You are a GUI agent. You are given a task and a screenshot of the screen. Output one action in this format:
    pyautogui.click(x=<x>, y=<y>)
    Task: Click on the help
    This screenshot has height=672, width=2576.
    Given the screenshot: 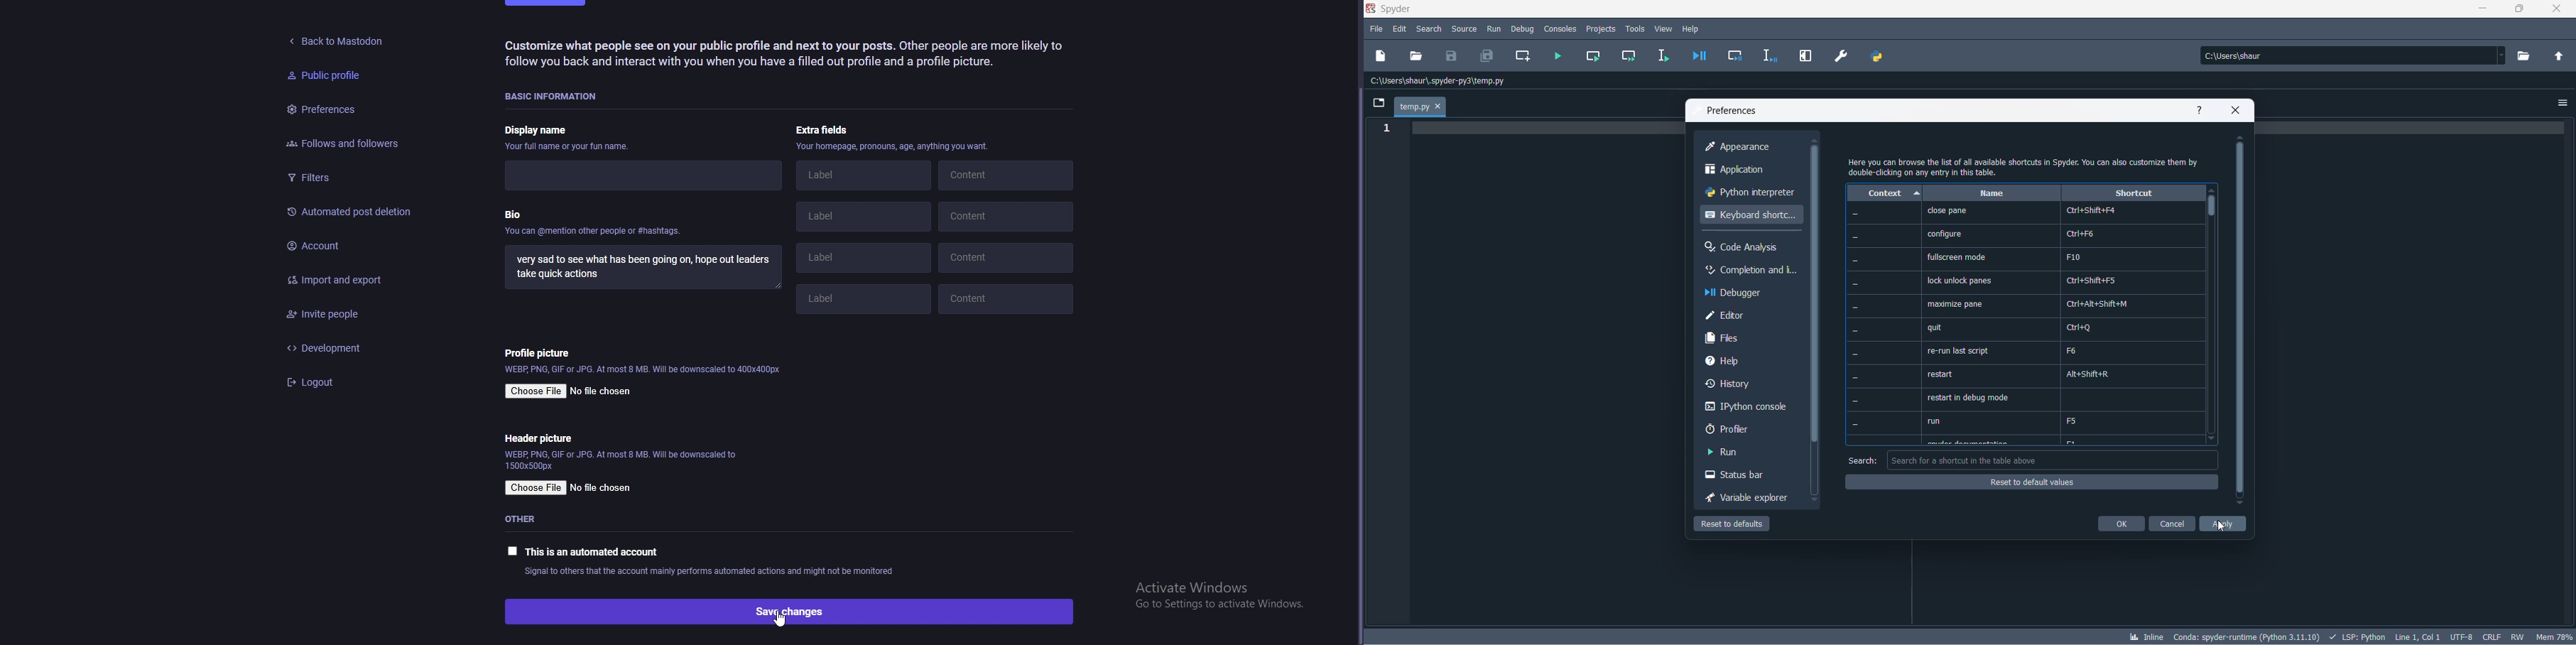 What is the action you would take?
    pyautogui.click(x=2201, y=111)
    